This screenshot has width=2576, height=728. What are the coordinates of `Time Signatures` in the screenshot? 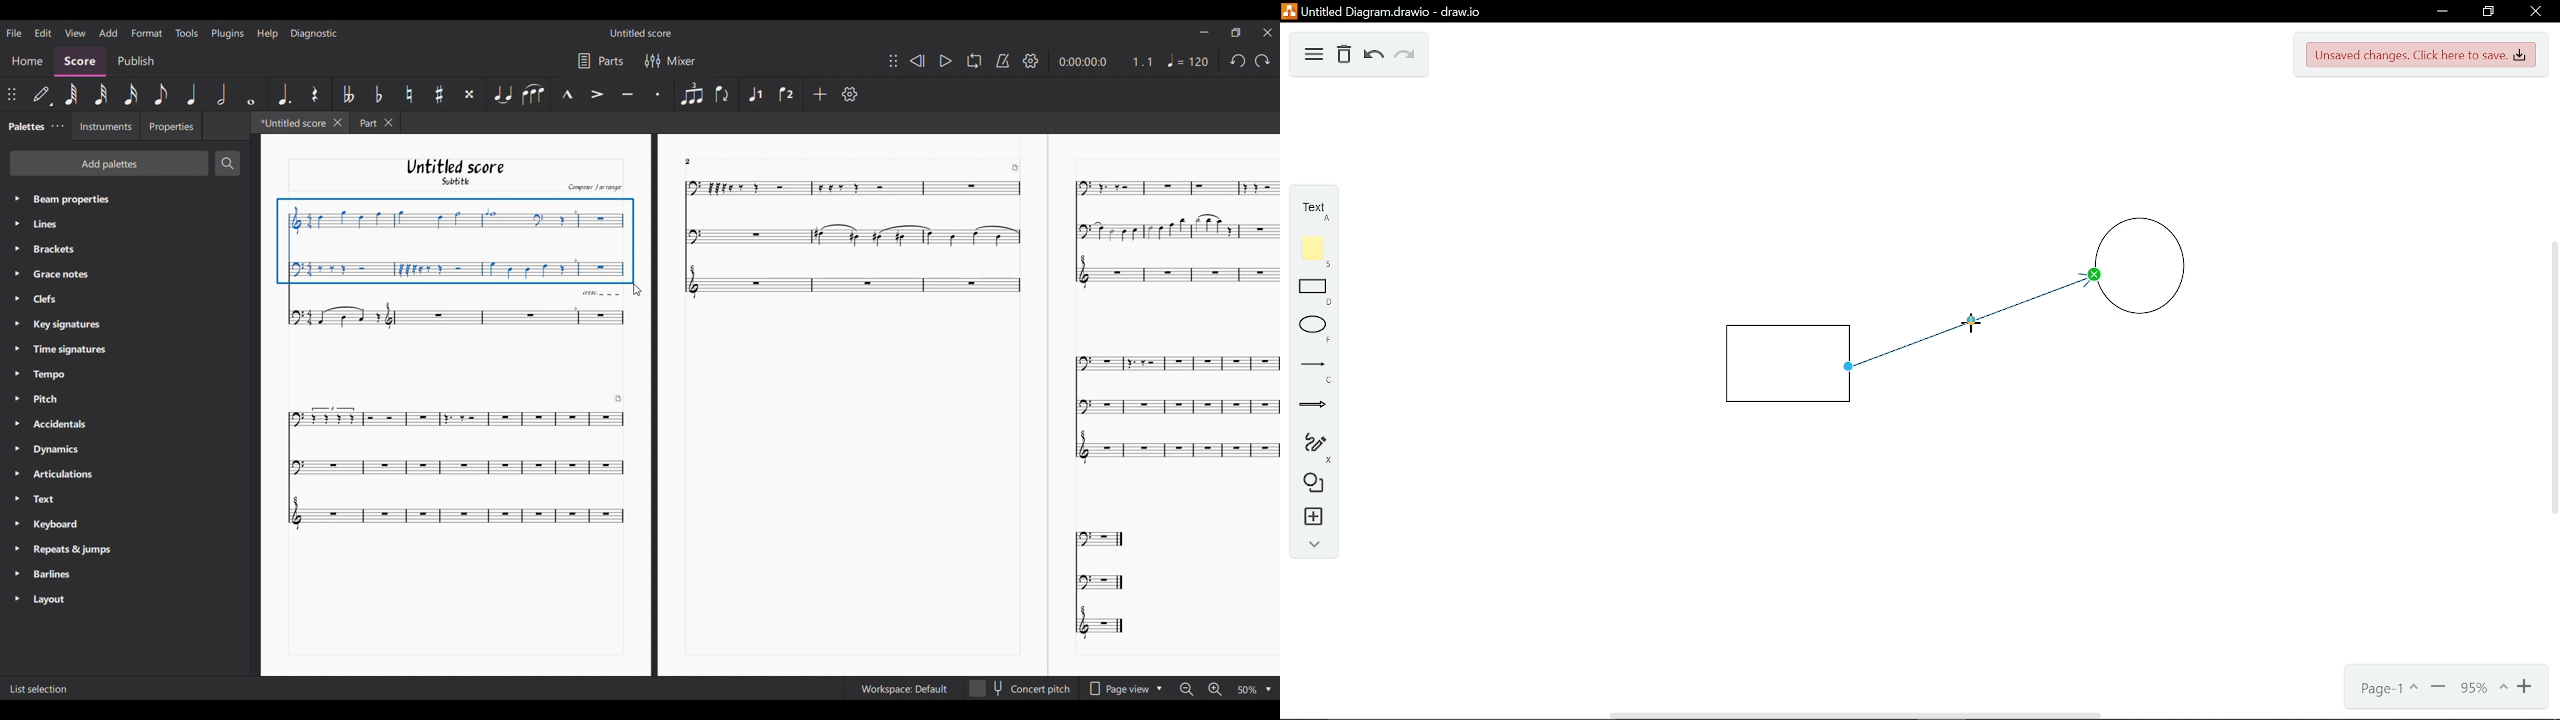 It's located at (69, 349).